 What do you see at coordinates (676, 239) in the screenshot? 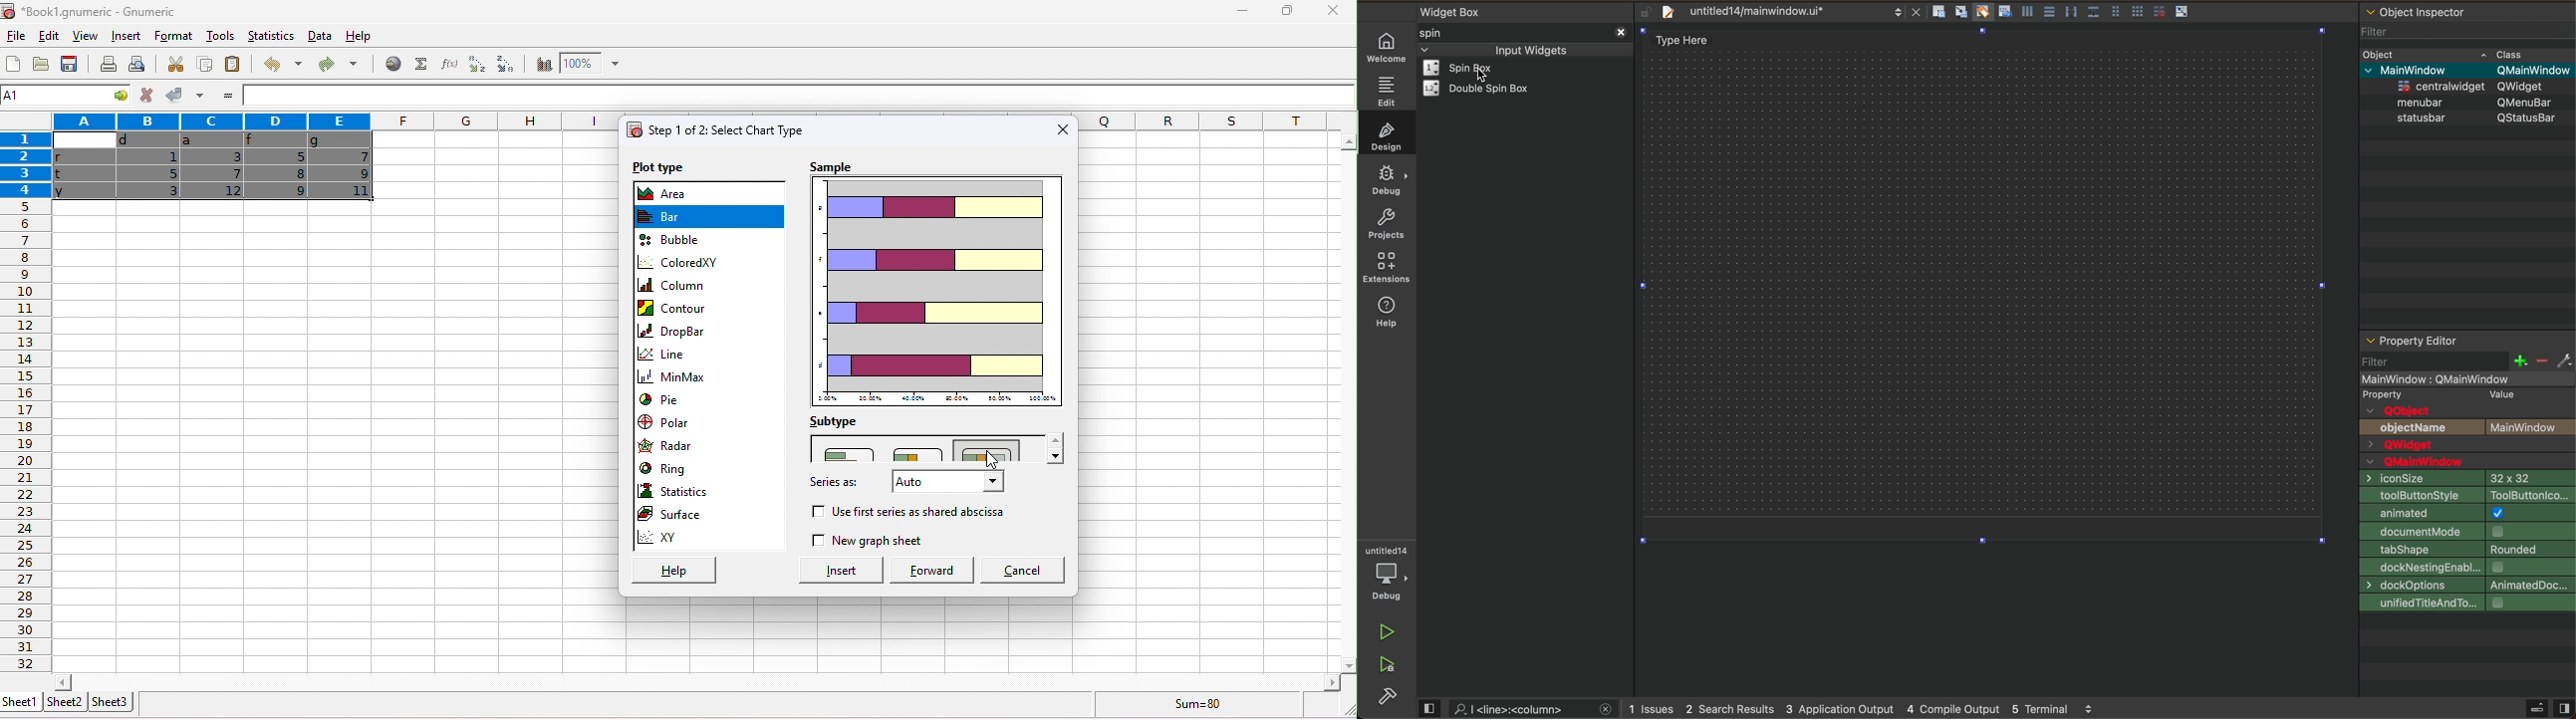
I see `bubble` at bounding box center [676, 239].